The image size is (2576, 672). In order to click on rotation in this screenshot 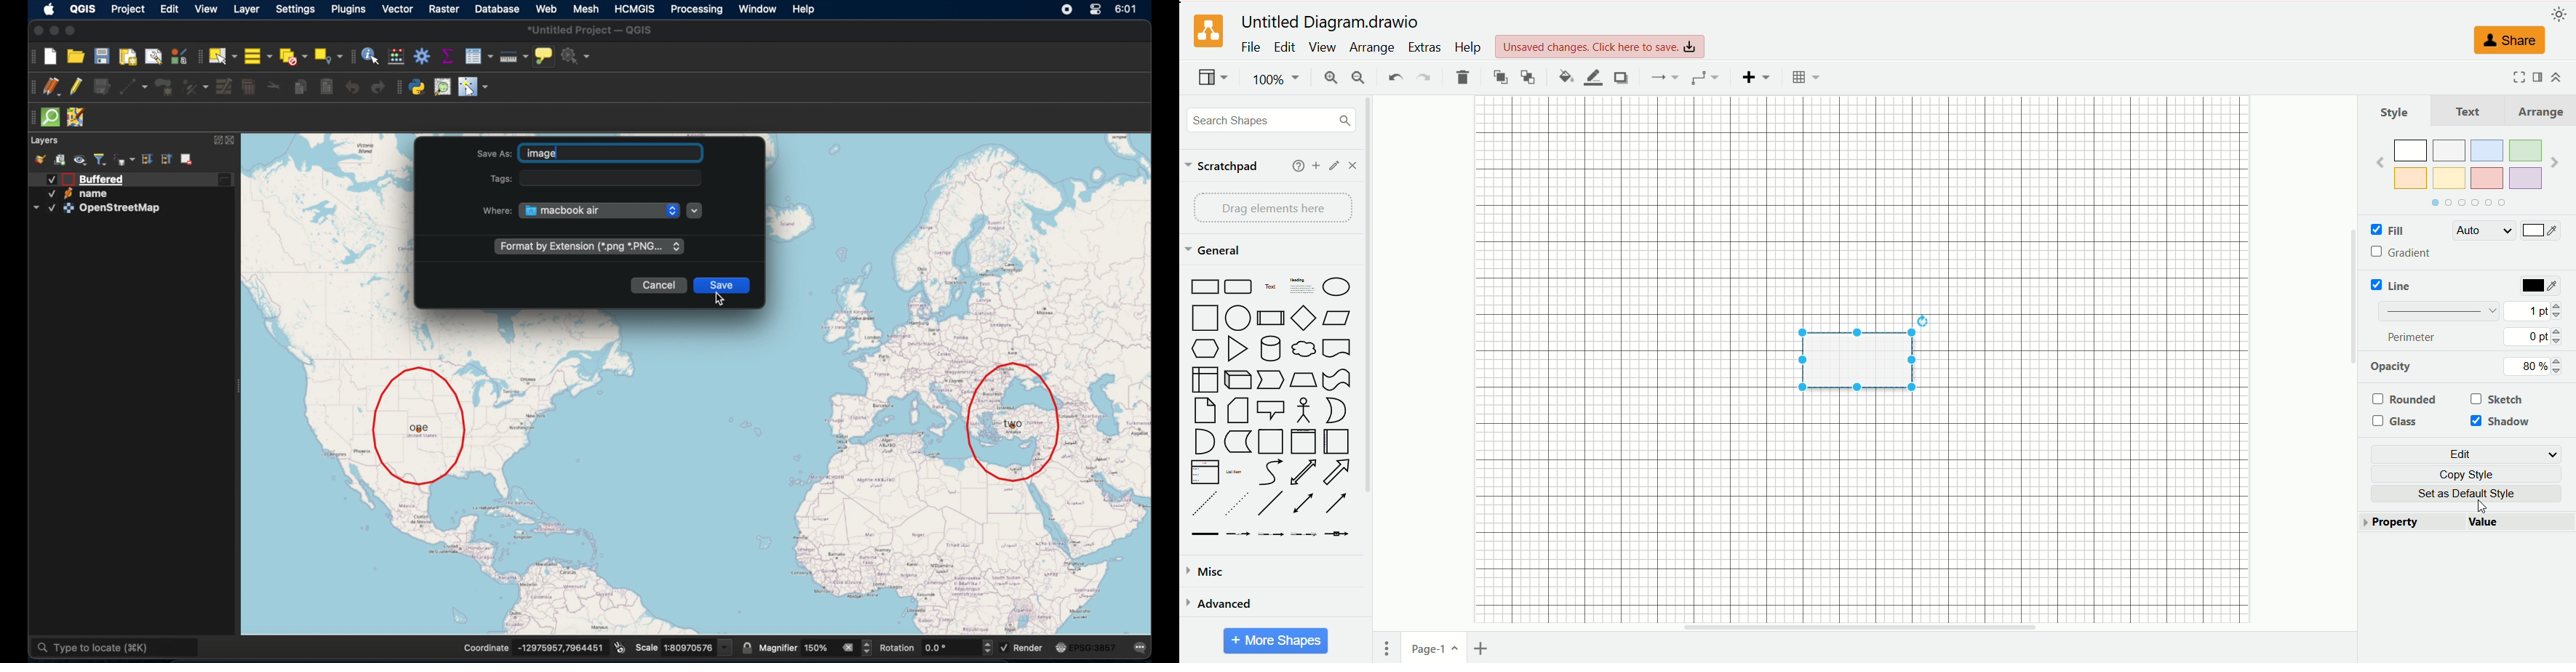, I will do `click(897, 648)`.